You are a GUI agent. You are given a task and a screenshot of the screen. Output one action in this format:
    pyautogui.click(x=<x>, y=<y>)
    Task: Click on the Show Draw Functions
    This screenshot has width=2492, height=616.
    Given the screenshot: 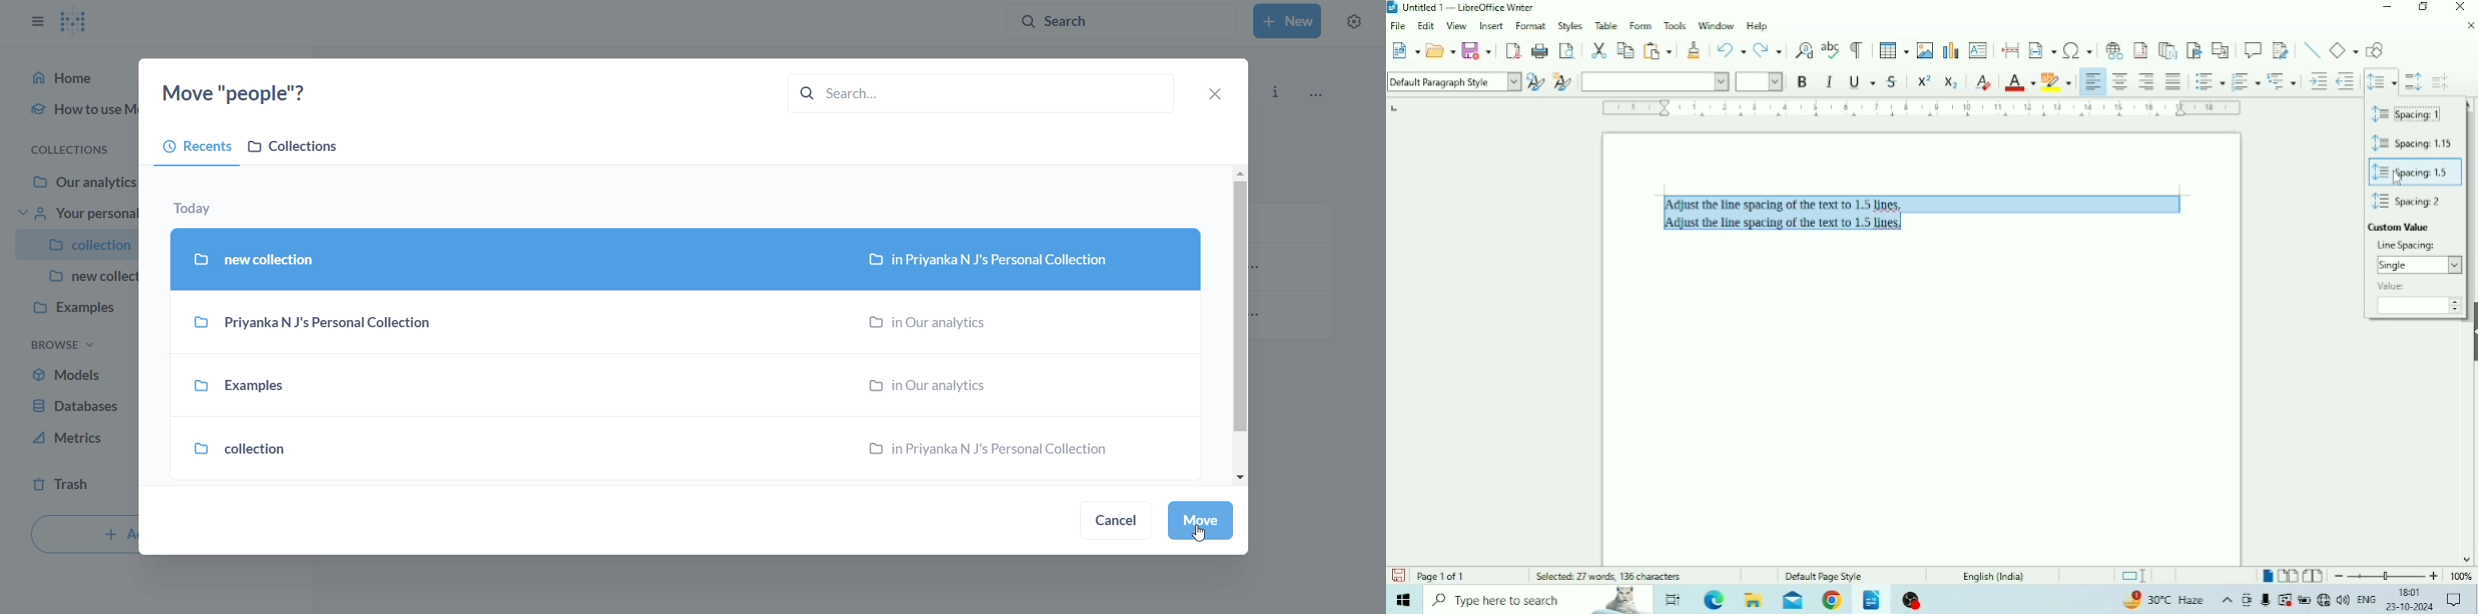 What is the action you would take?
    pyautogui.click(x=2375, y=48)
    